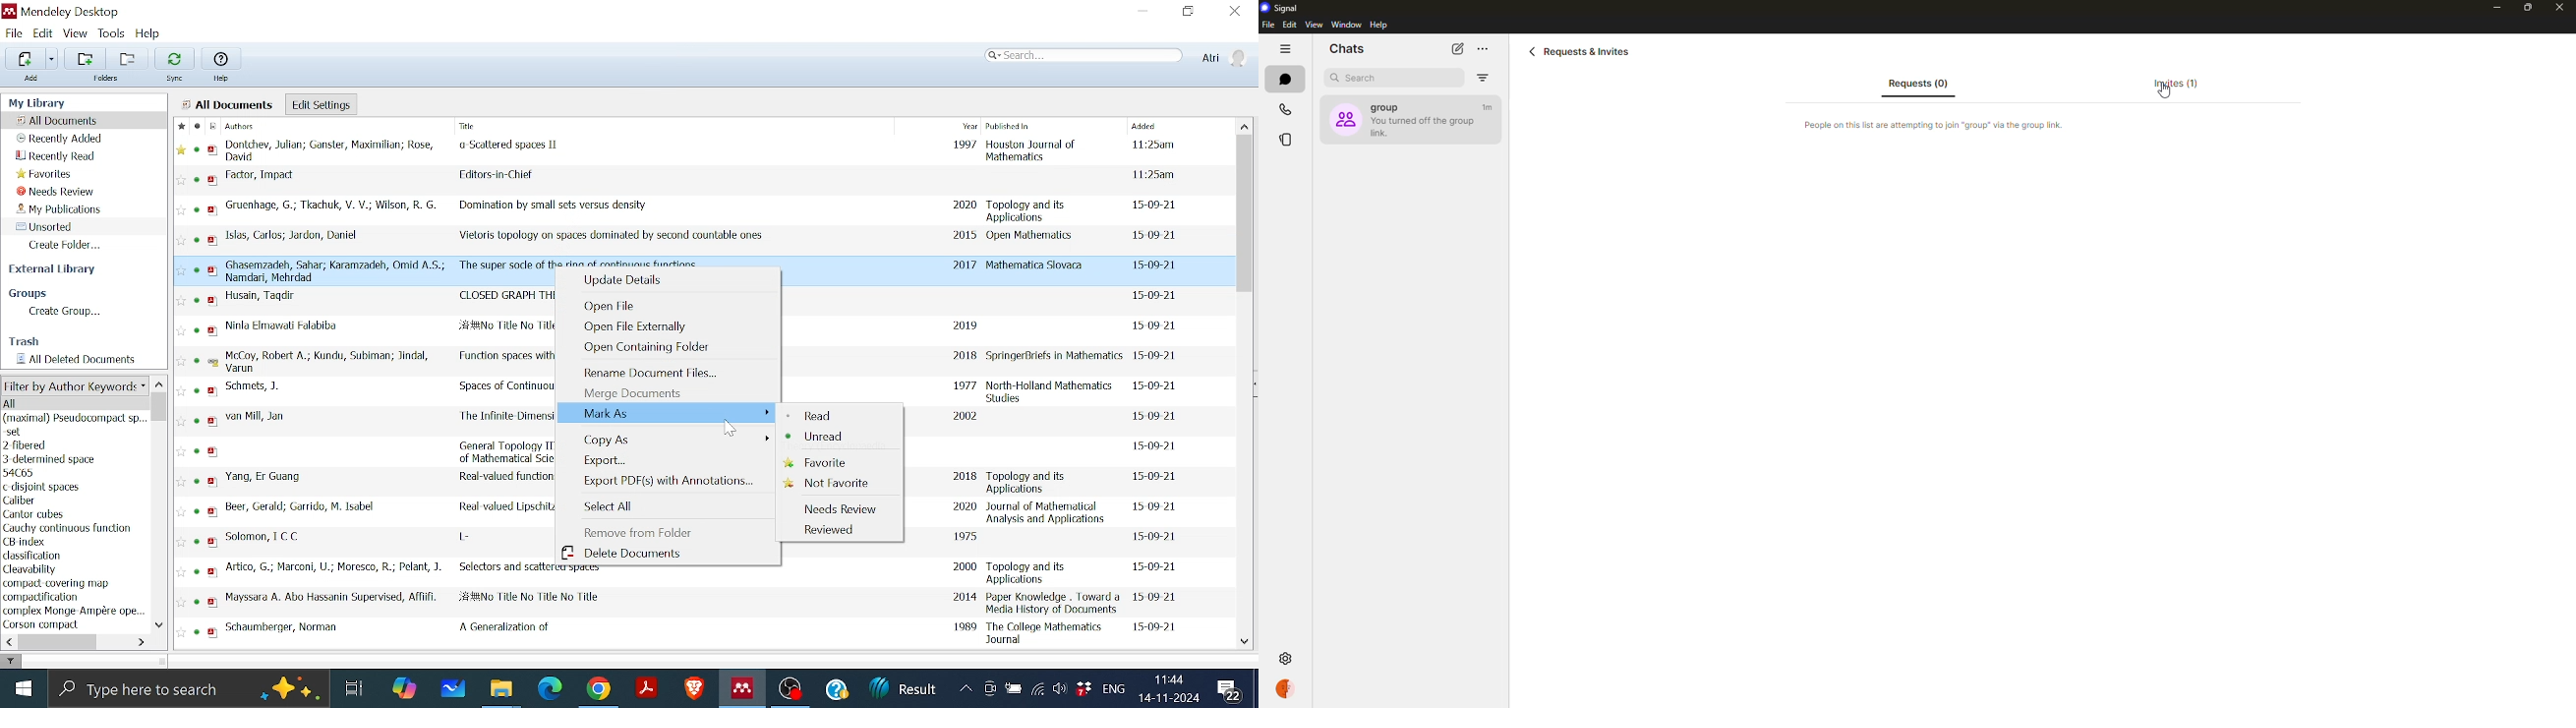 The image size is (2576, 728). What do you see at coordinates (1083, 55) in the screenshot?
I see `Search` at bounding box center [1083, 55].